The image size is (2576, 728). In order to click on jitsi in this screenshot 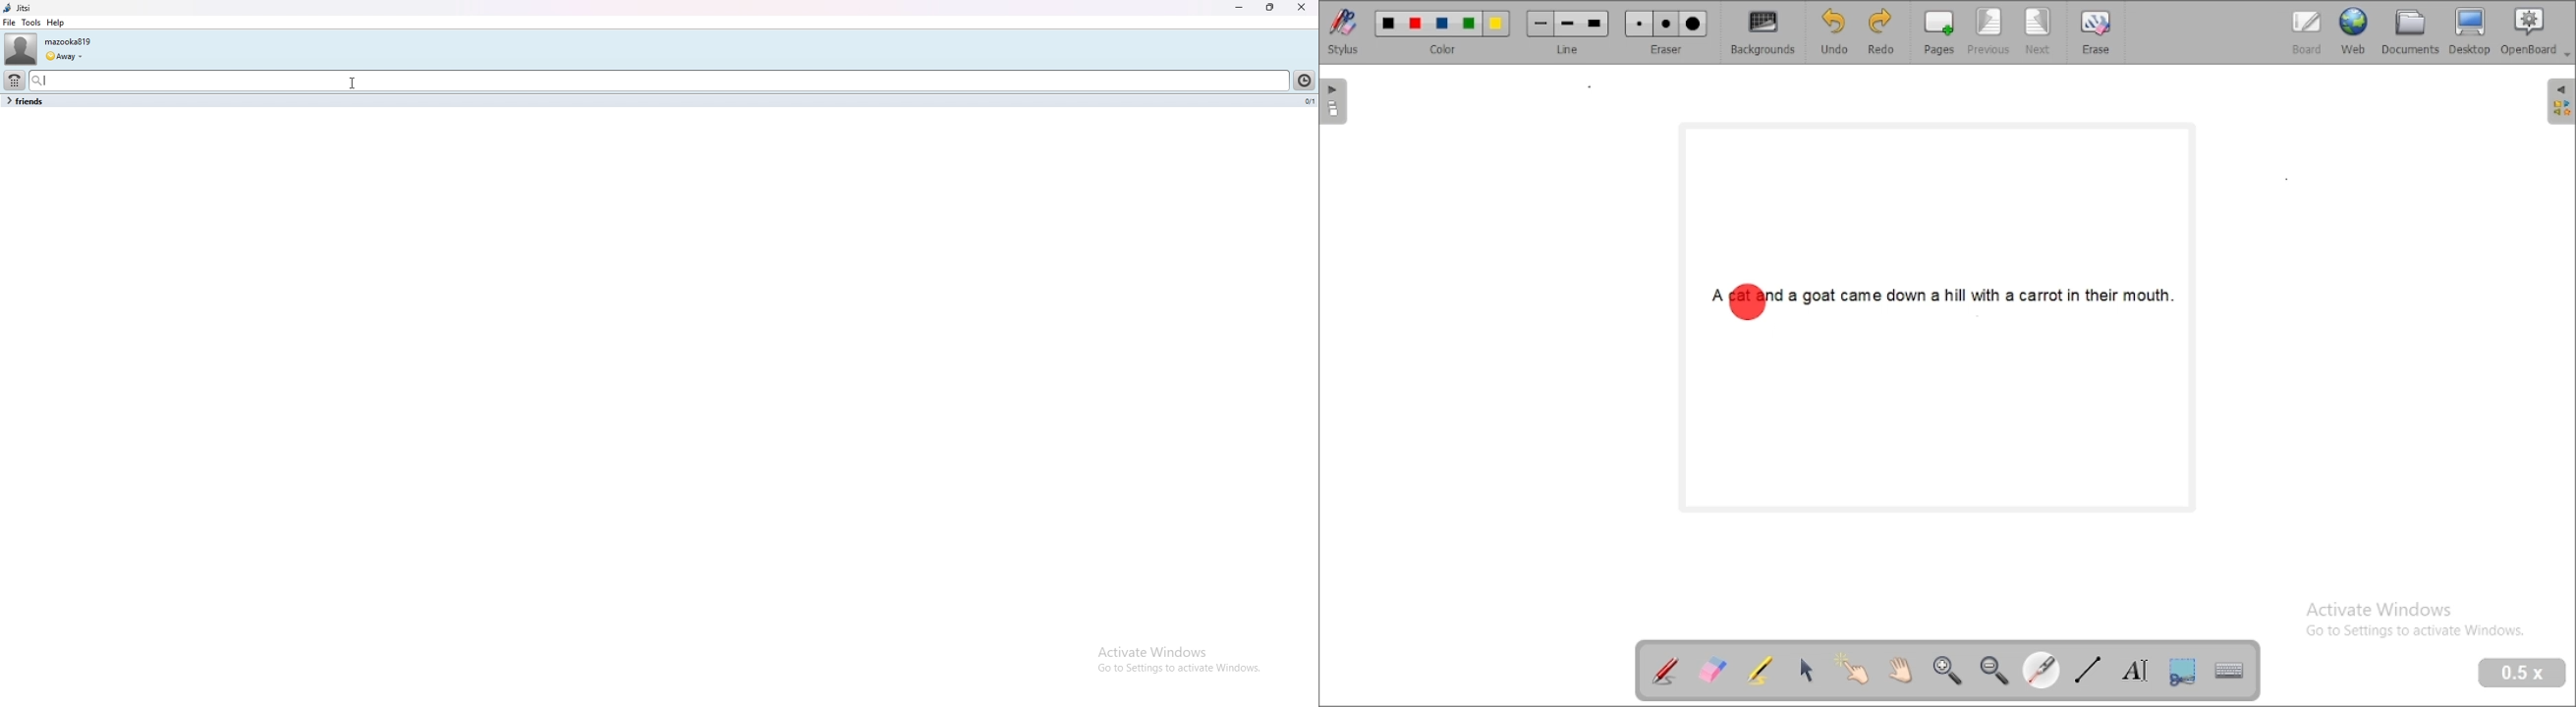, I will do `click(43, 8)`.